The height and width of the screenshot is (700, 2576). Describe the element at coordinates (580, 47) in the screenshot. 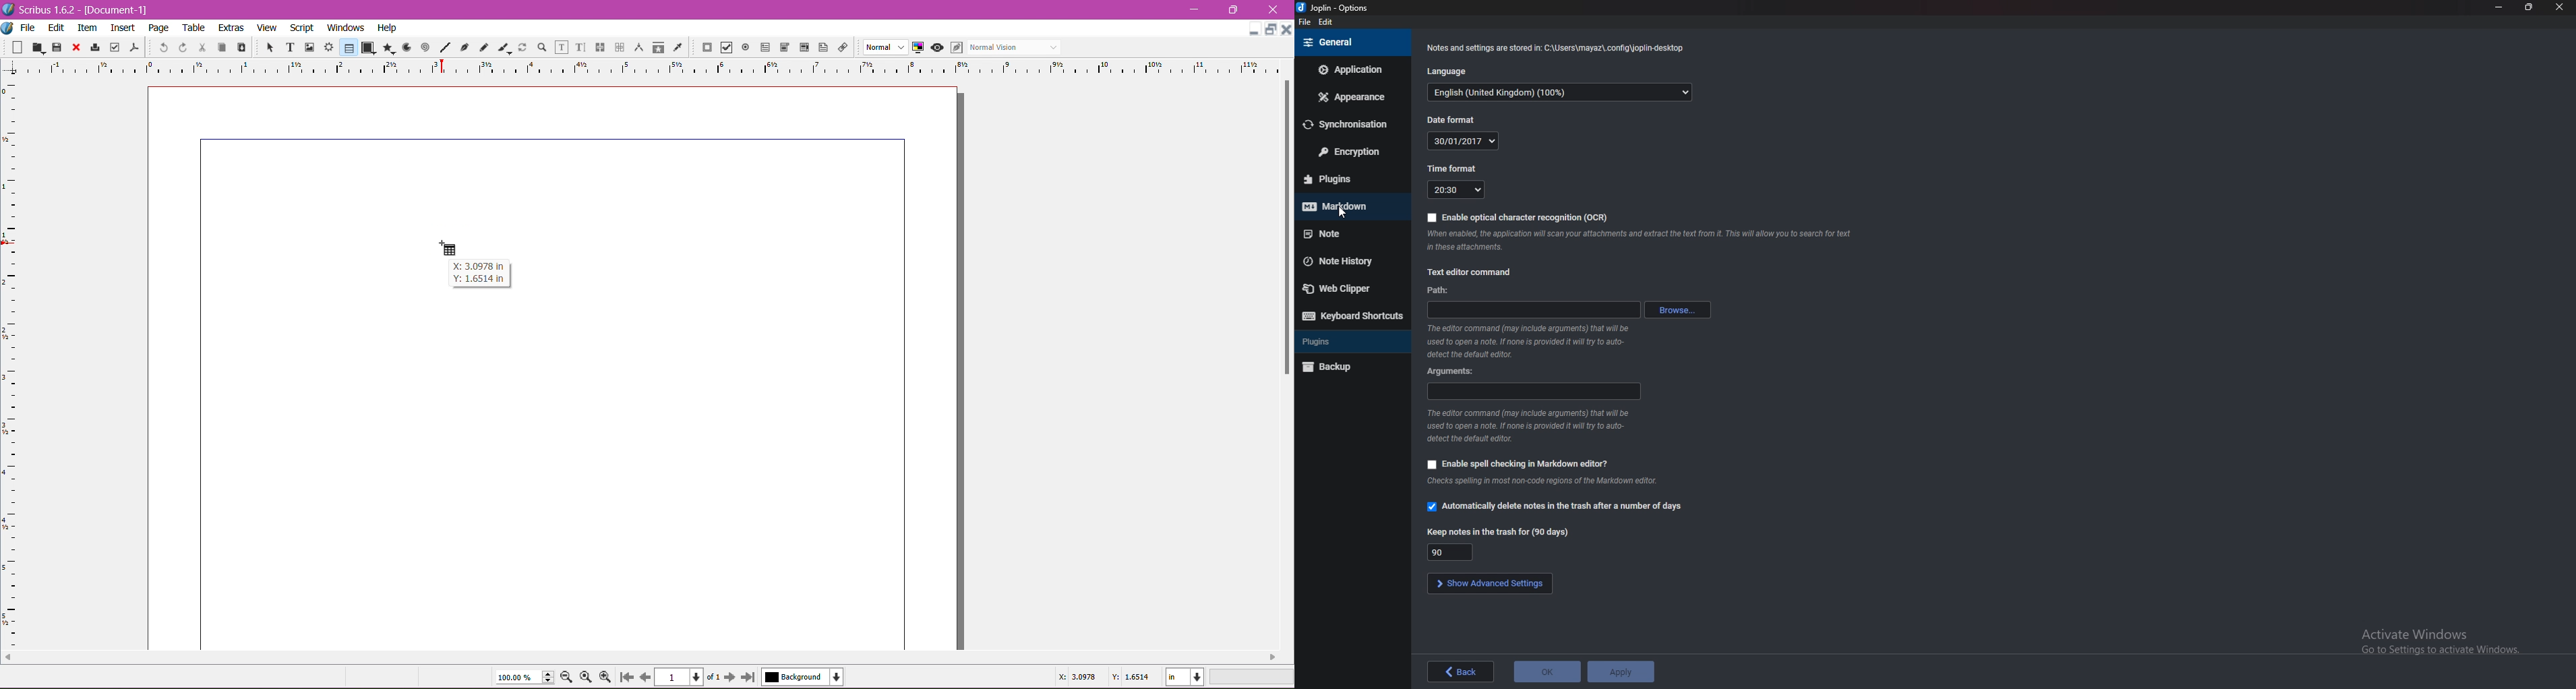

I see `Edit Text with Story` at that location.